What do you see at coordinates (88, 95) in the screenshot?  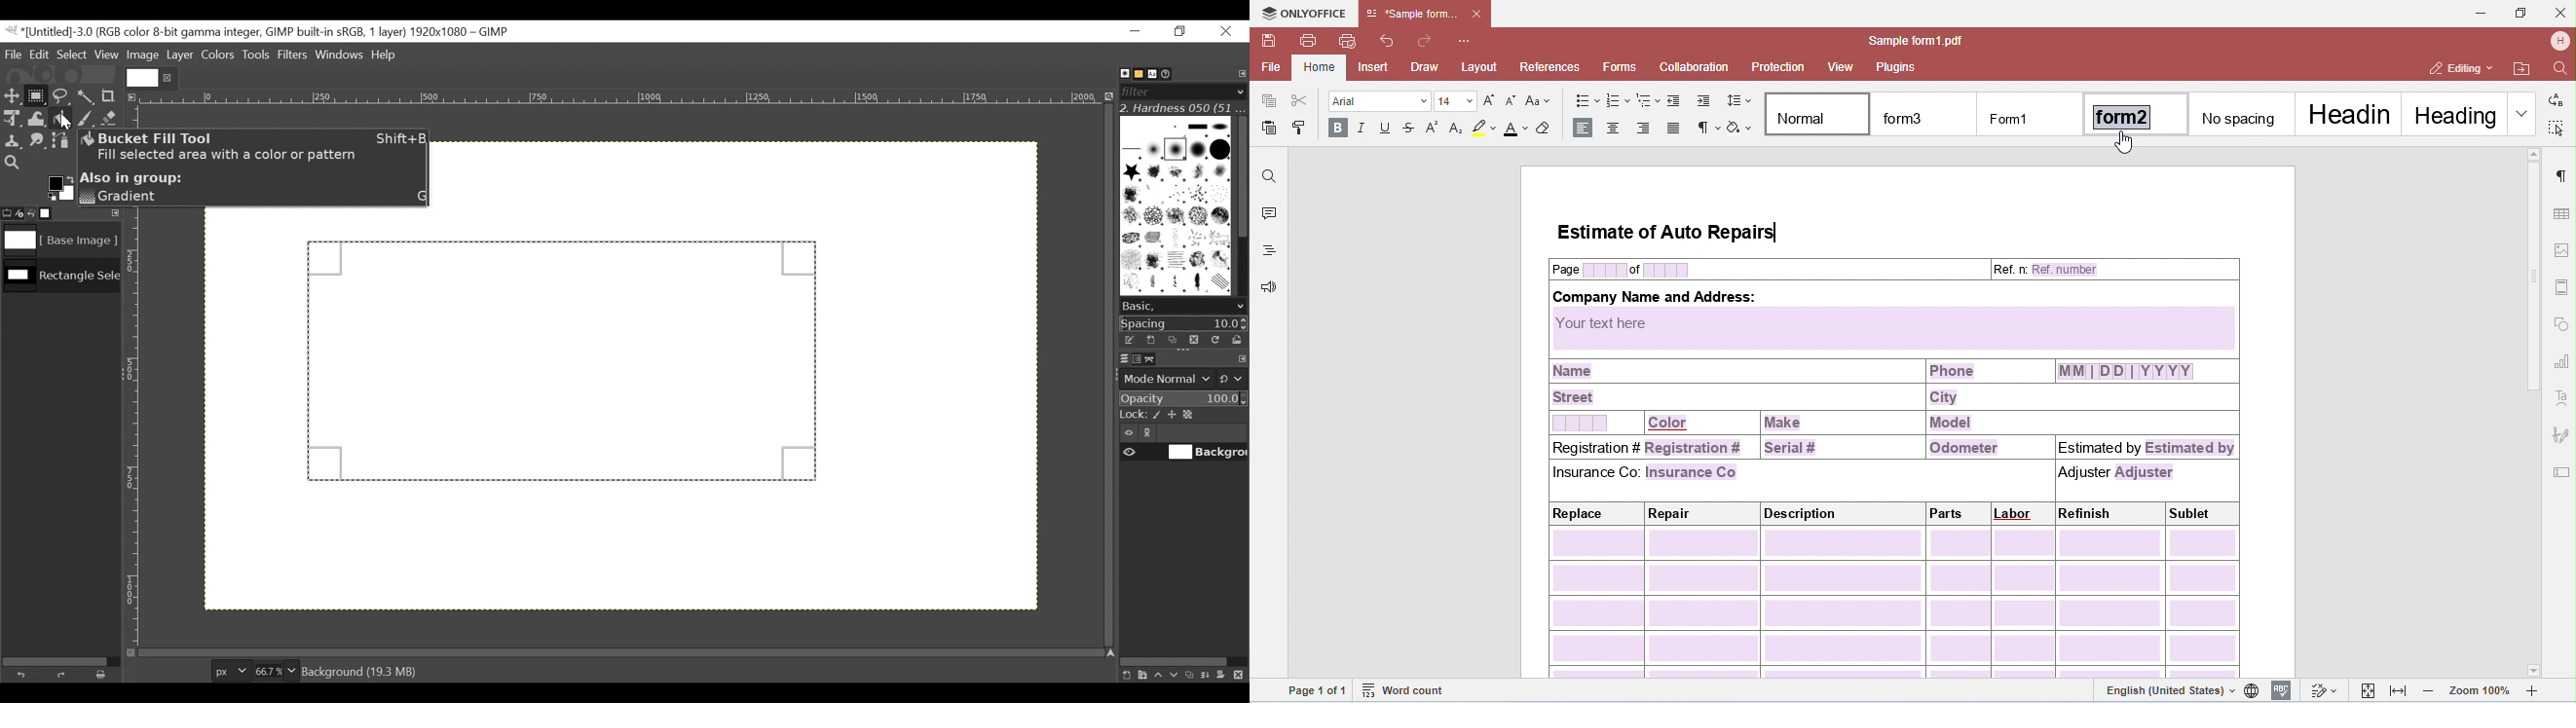 I see `Select by color tool` at bounding box center [88, 95].